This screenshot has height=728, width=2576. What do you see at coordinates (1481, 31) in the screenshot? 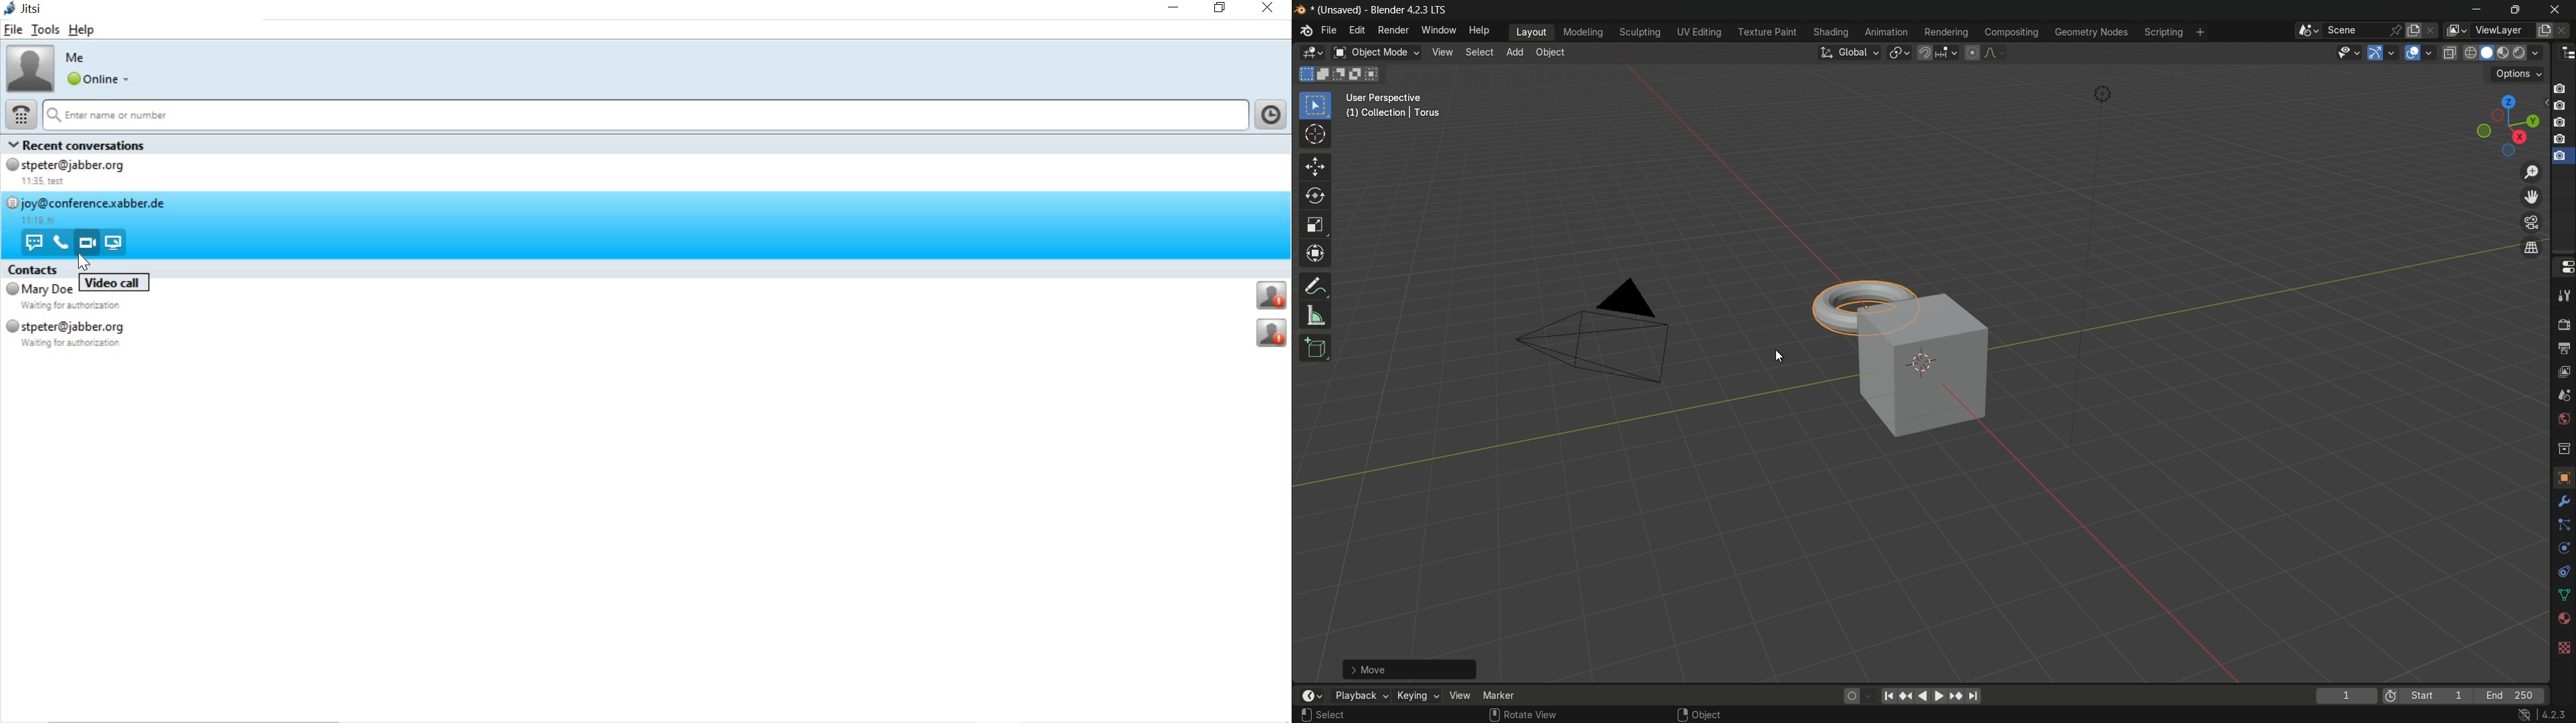
I see `help menu` at bounding box center [1481, 31].